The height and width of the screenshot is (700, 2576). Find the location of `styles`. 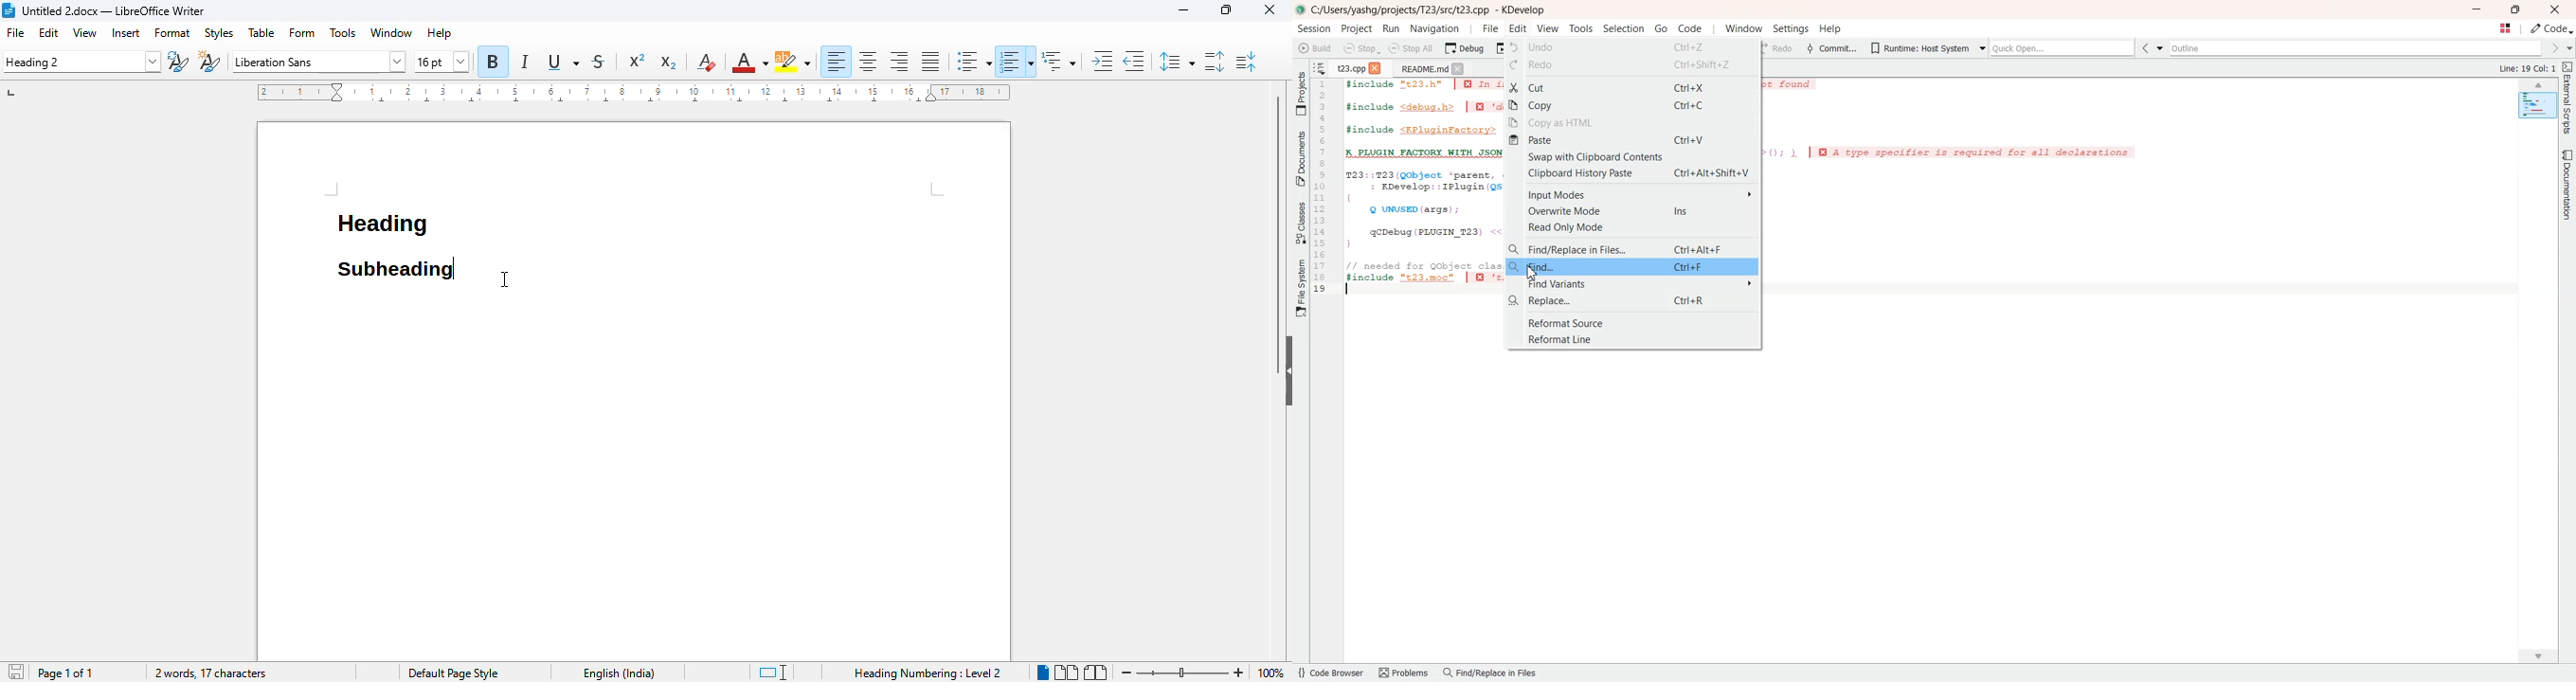

styles is located at coordinates (220, 33).